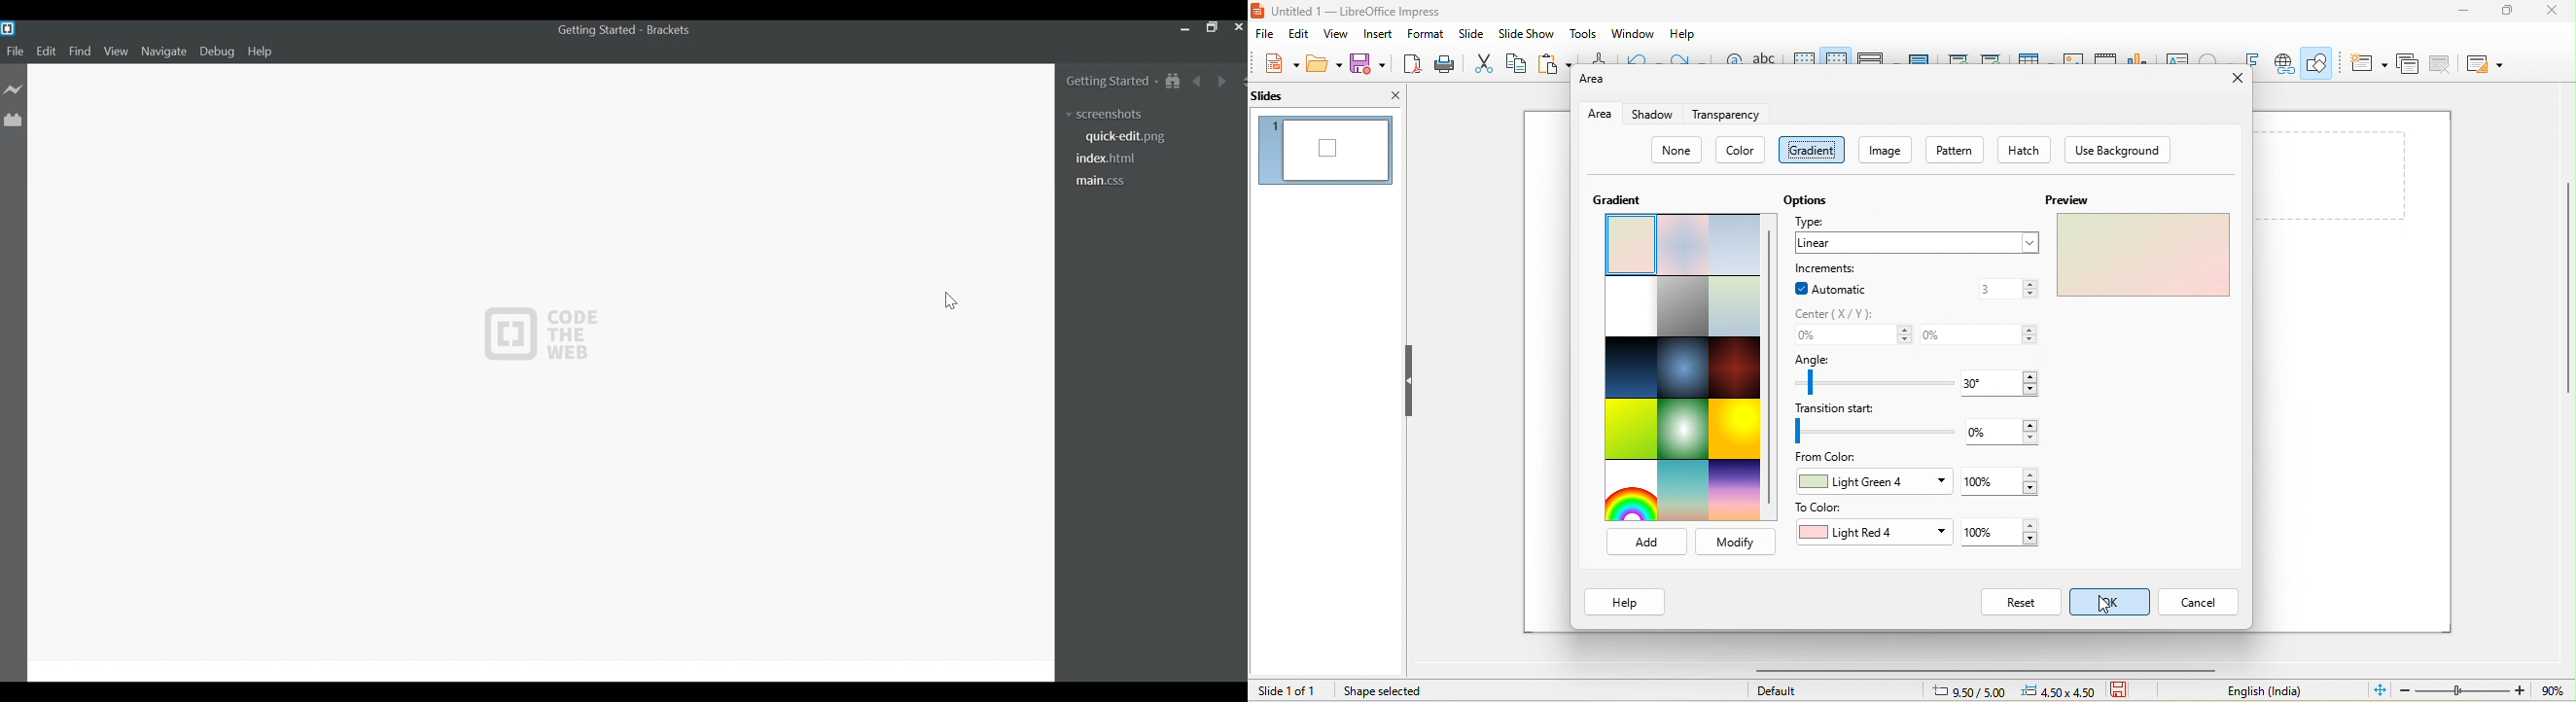 Image resolution: width=2576 pixels, height=728 pixels. I want to click on new slide, so click(2368, 63).